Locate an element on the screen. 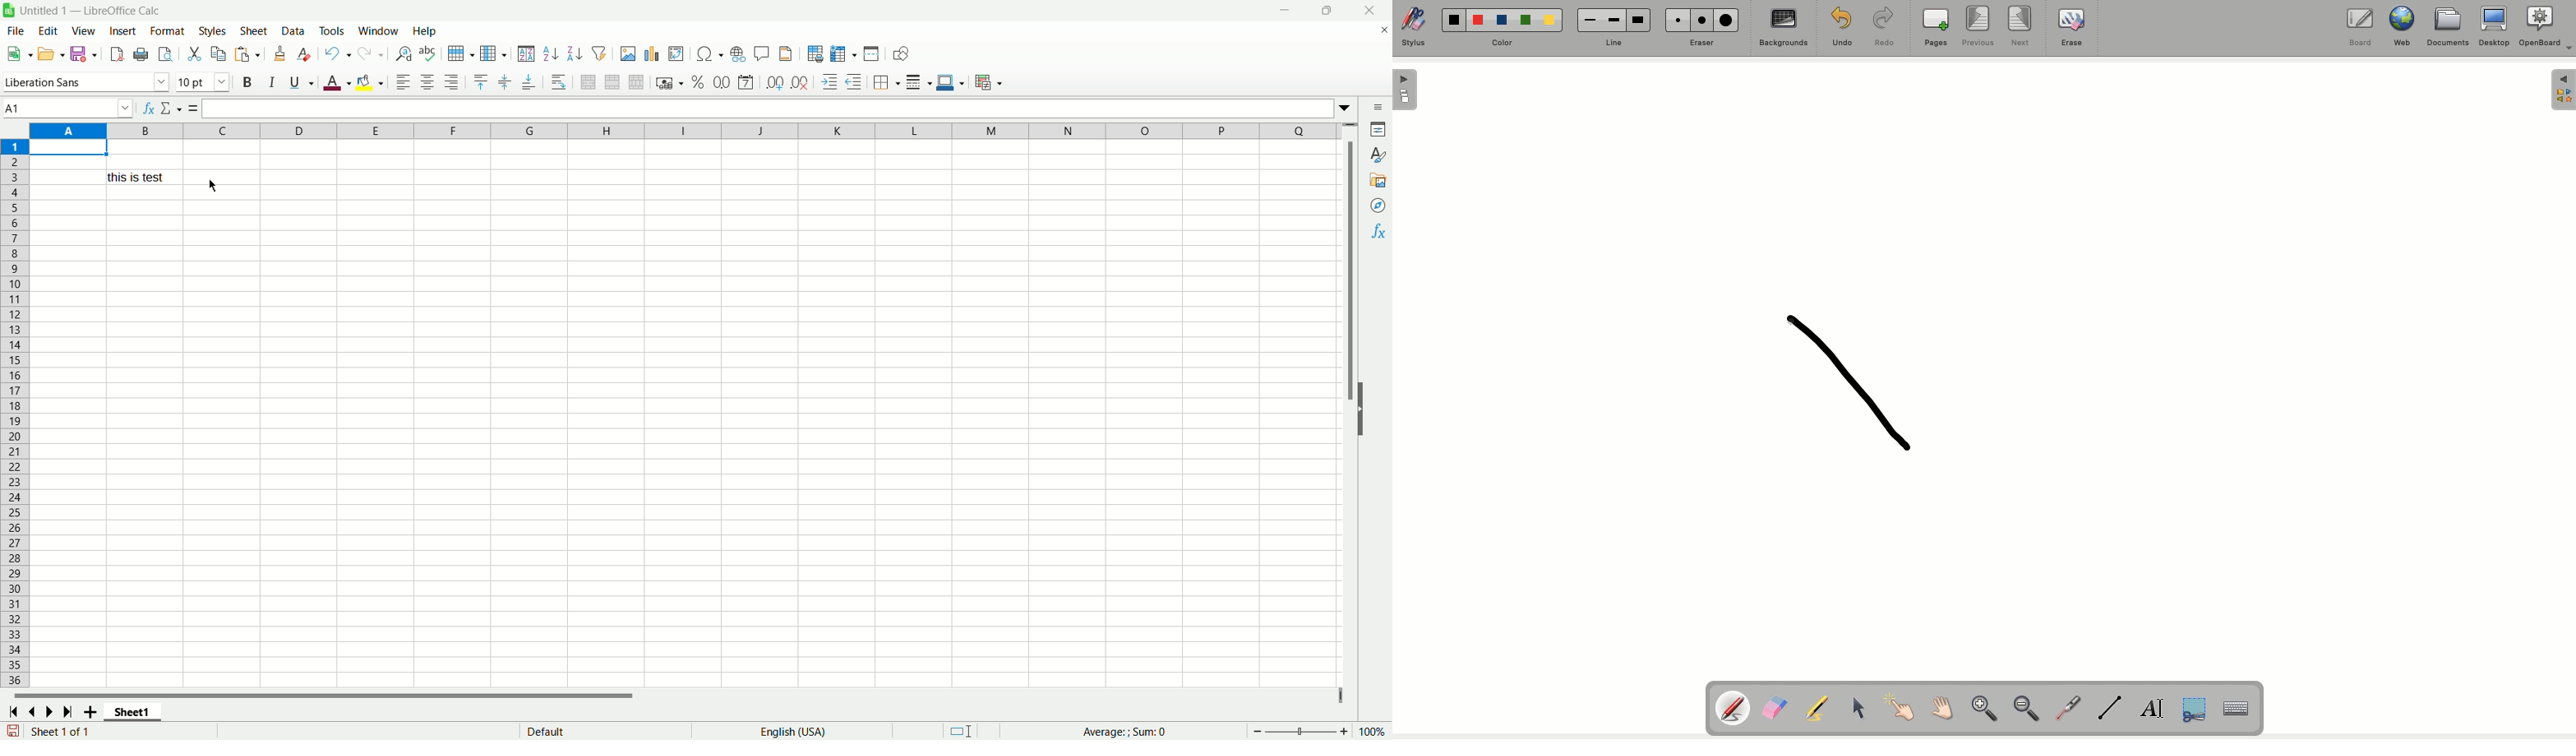 The height and width of the screenshot is (756, 2576). OpenBoard is located at coordinates (2547, 28).